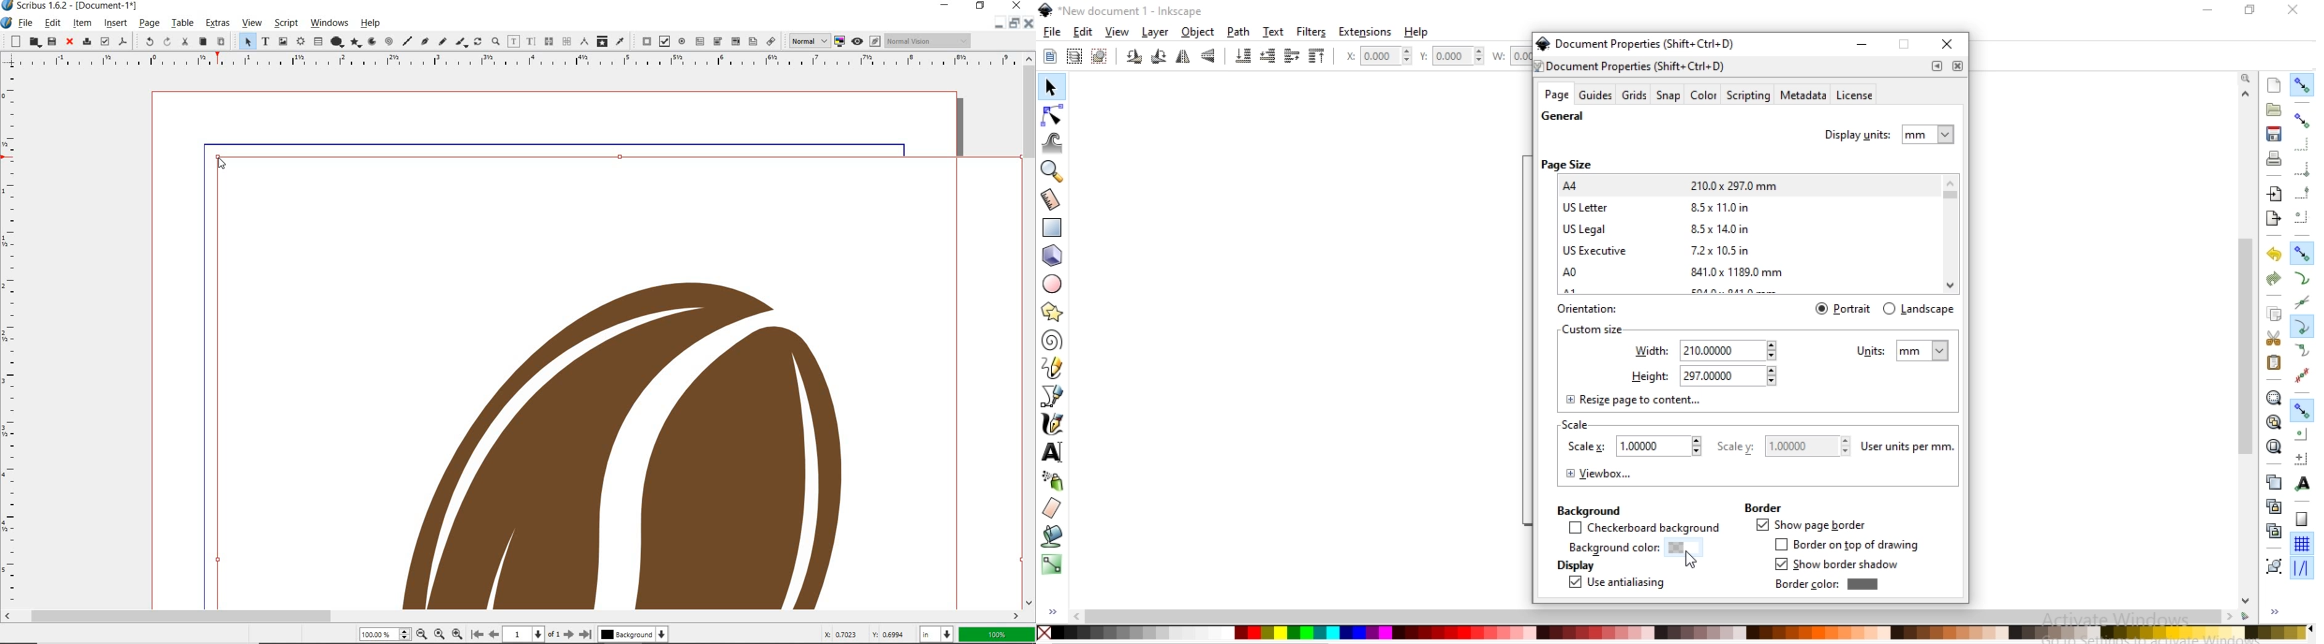 Image resolution: width=2324 pixels, height=644 pixels. I want to click on Previous Page, so click(492, 634).